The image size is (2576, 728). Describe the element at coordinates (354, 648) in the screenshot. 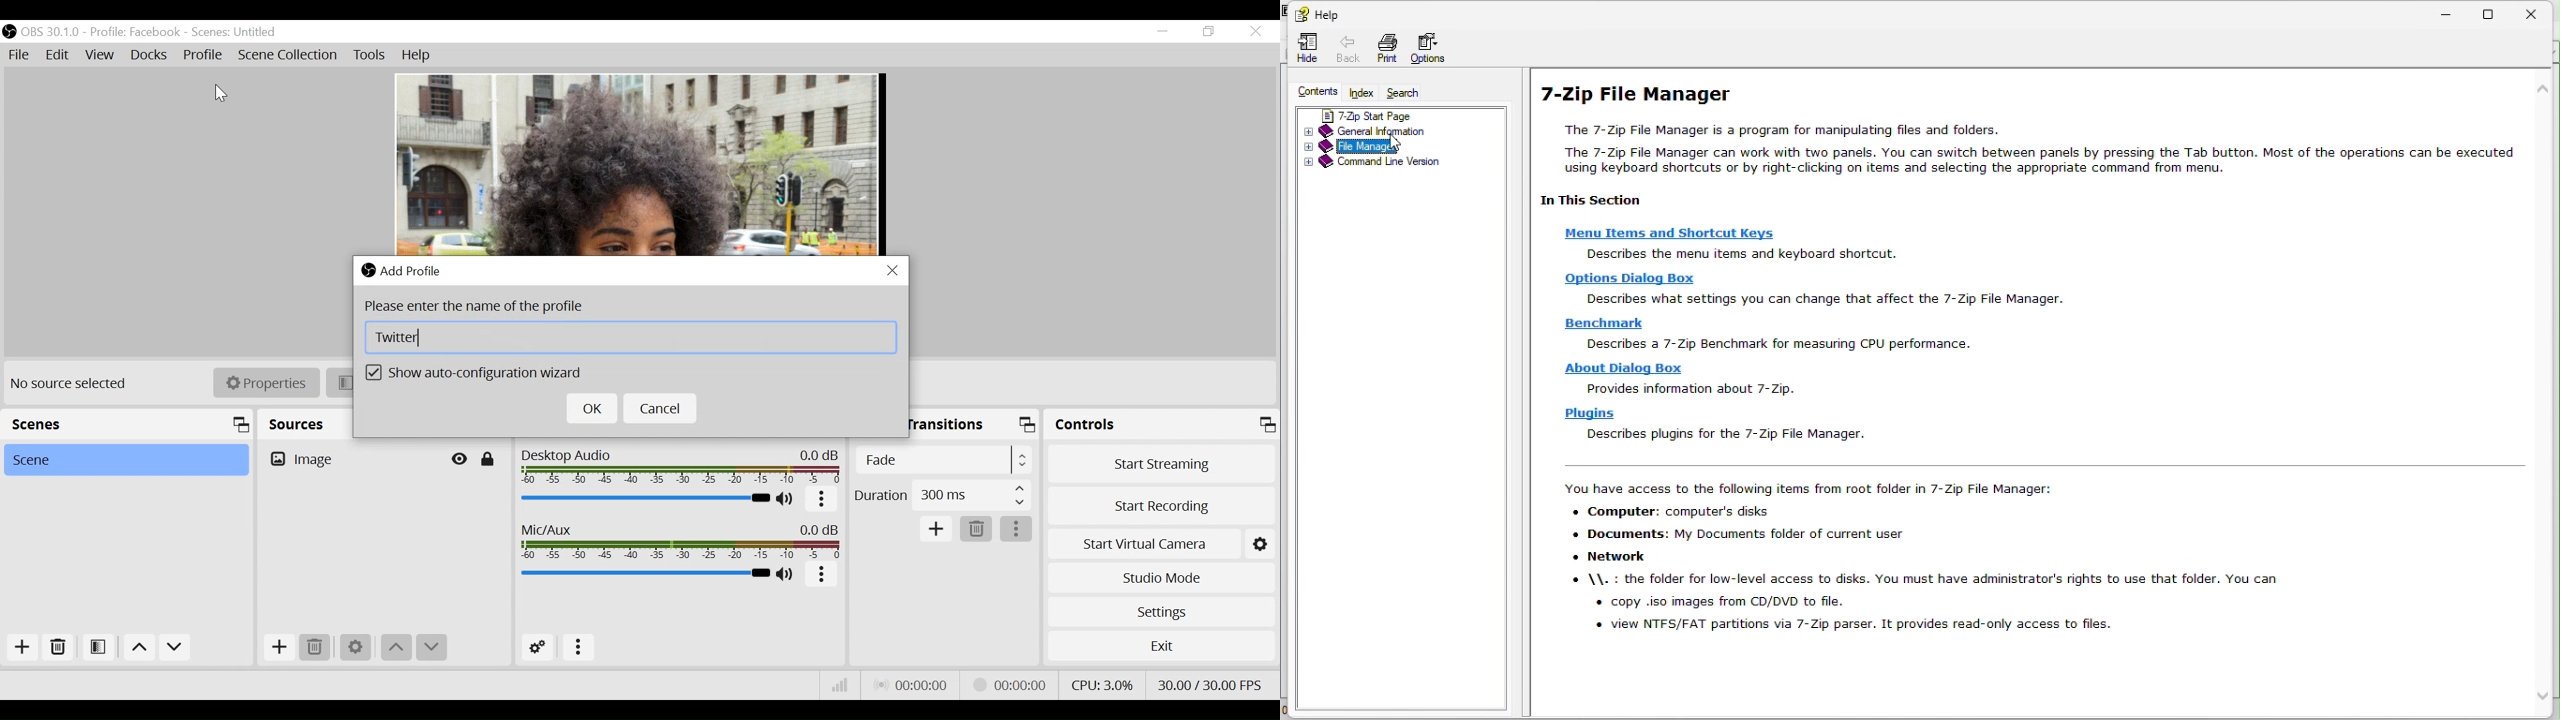

I see `Settings` at that location.